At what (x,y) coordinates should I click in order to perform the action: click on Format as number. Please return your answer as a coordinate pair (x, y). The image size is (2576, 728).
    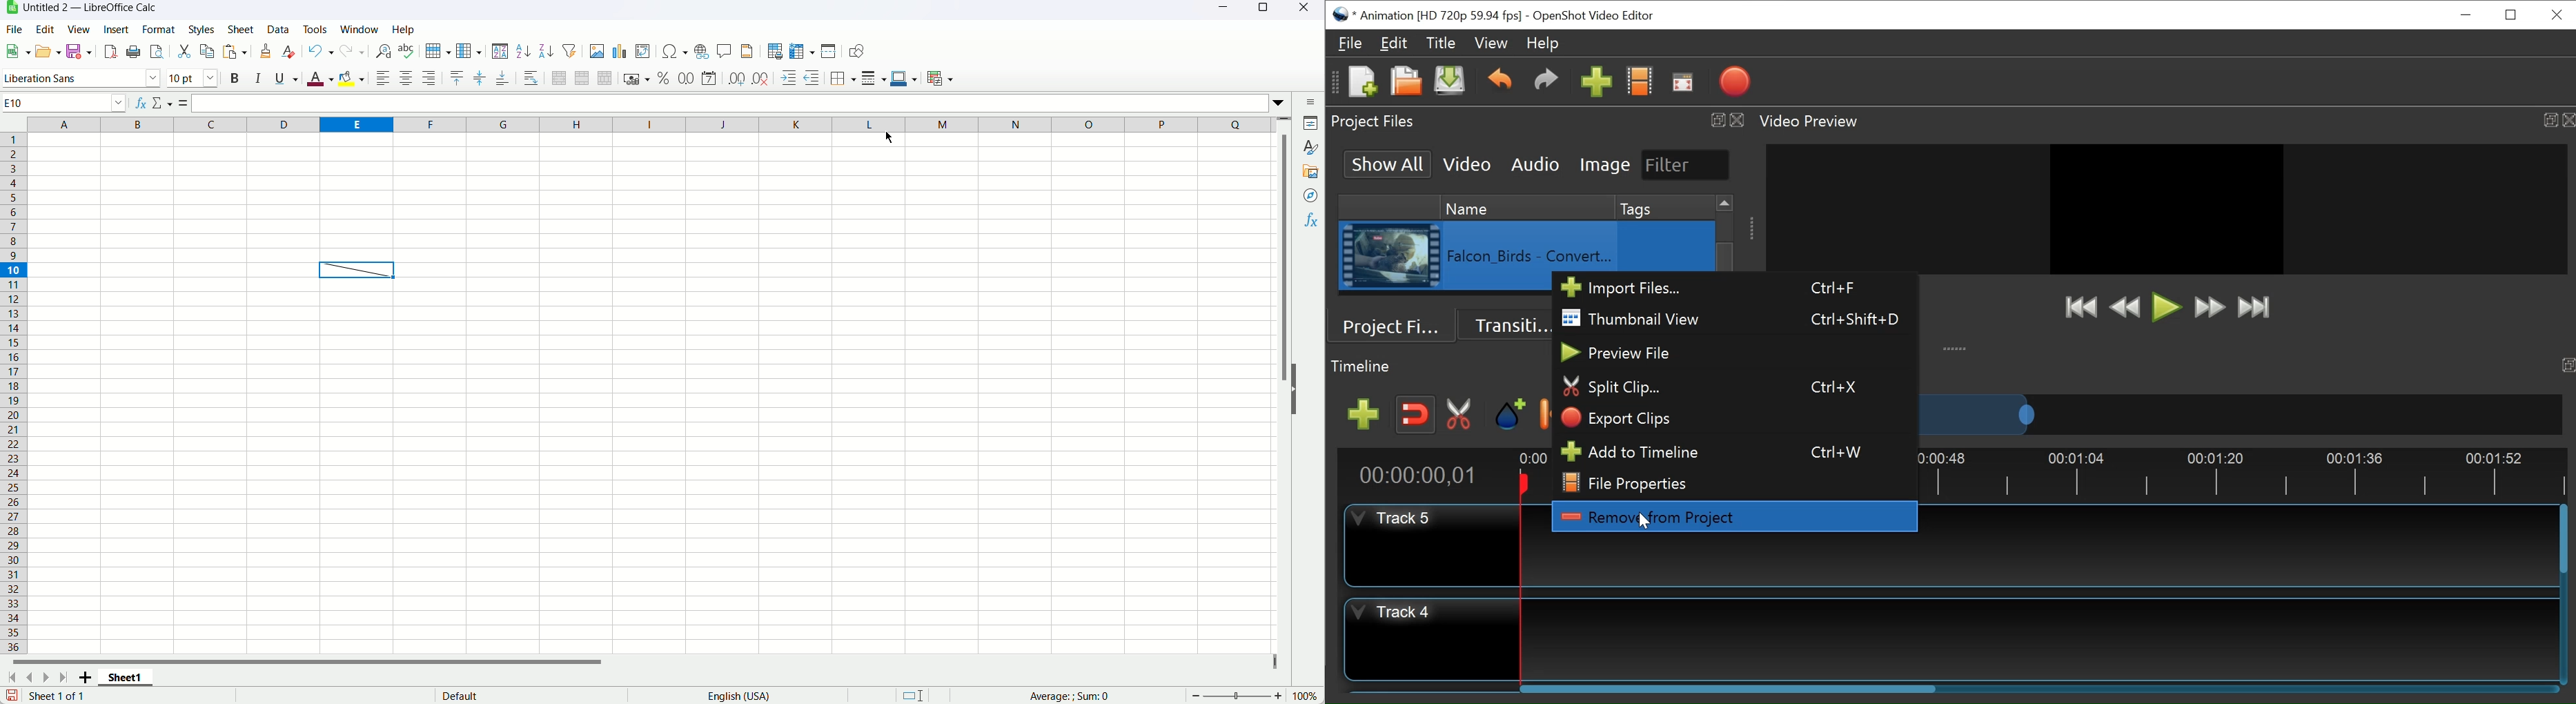
    Looking at the image, I should click on (687, 76).